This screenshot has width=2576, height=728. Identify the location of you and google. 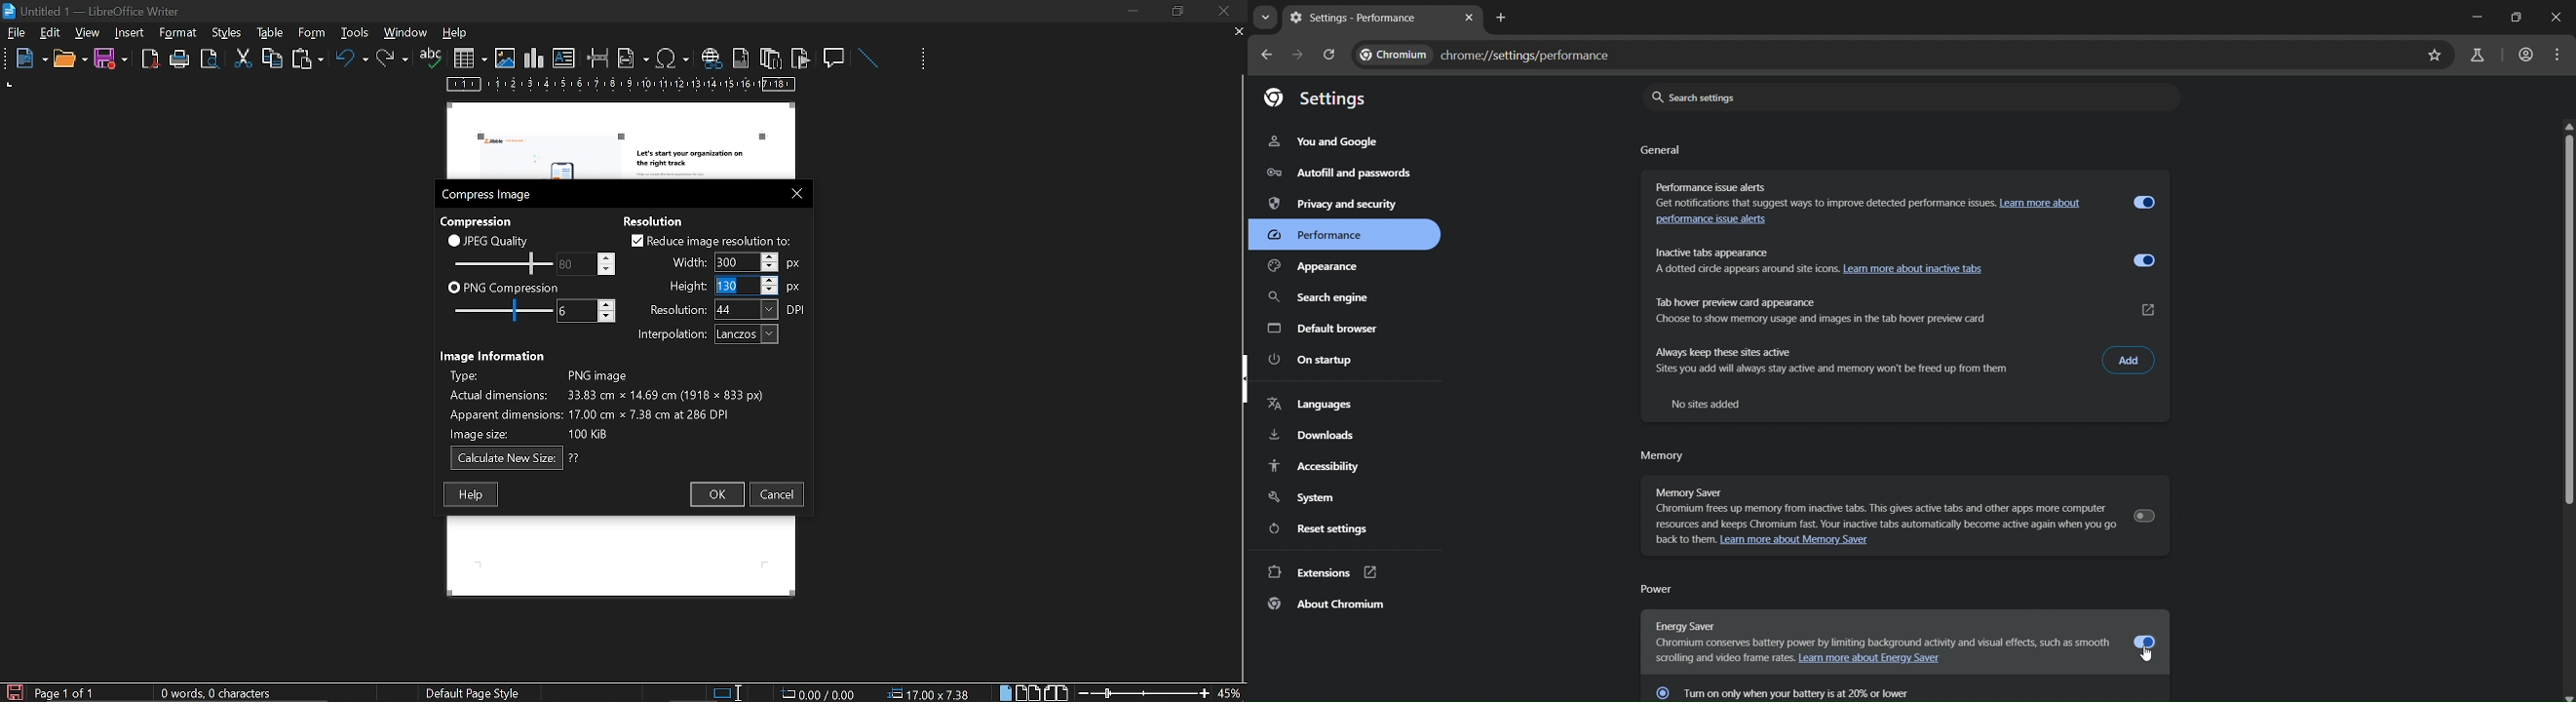
(1324, 143).